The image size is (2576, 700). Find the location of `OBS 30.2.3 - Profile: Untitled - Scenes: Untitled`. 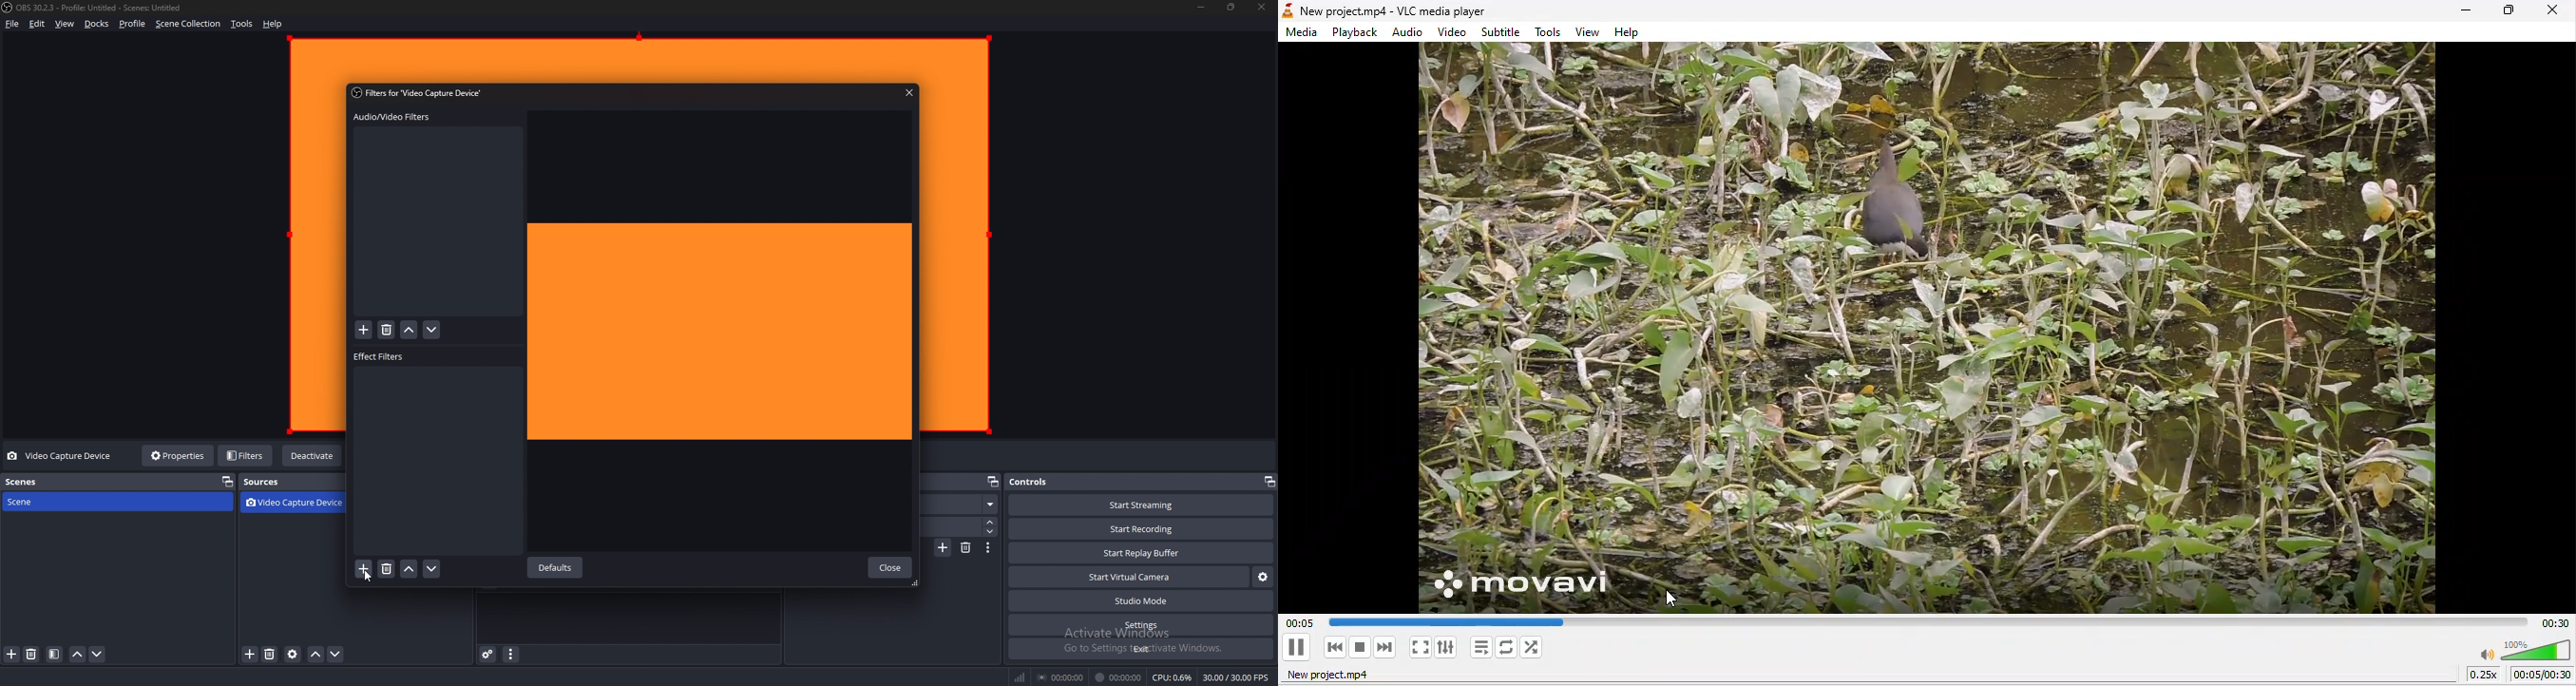

OBS 30.2.3 - Profile: Untitled - Scenes: Untitled is located at coordinates (103, 9).